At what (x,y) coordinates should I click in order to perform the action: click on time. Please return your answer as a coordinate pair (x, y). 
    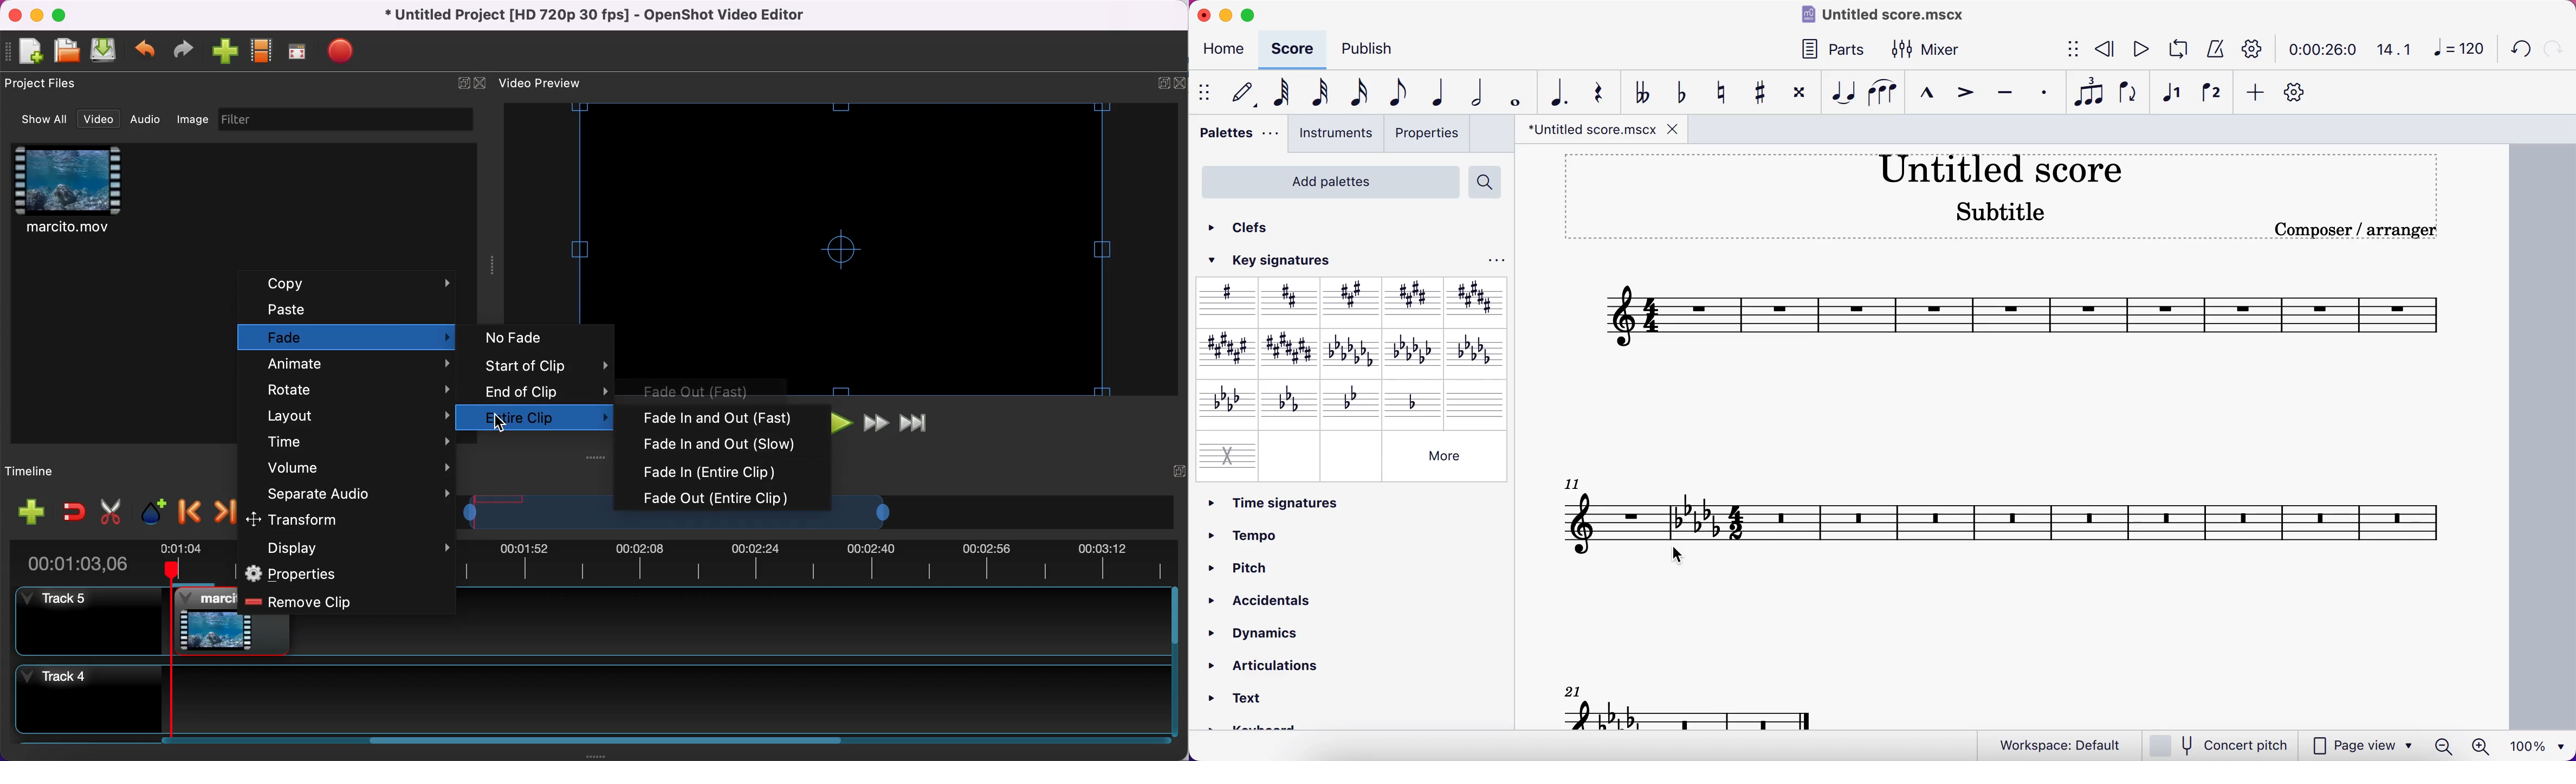
    Looking at the image, I should click on (2319, 49).